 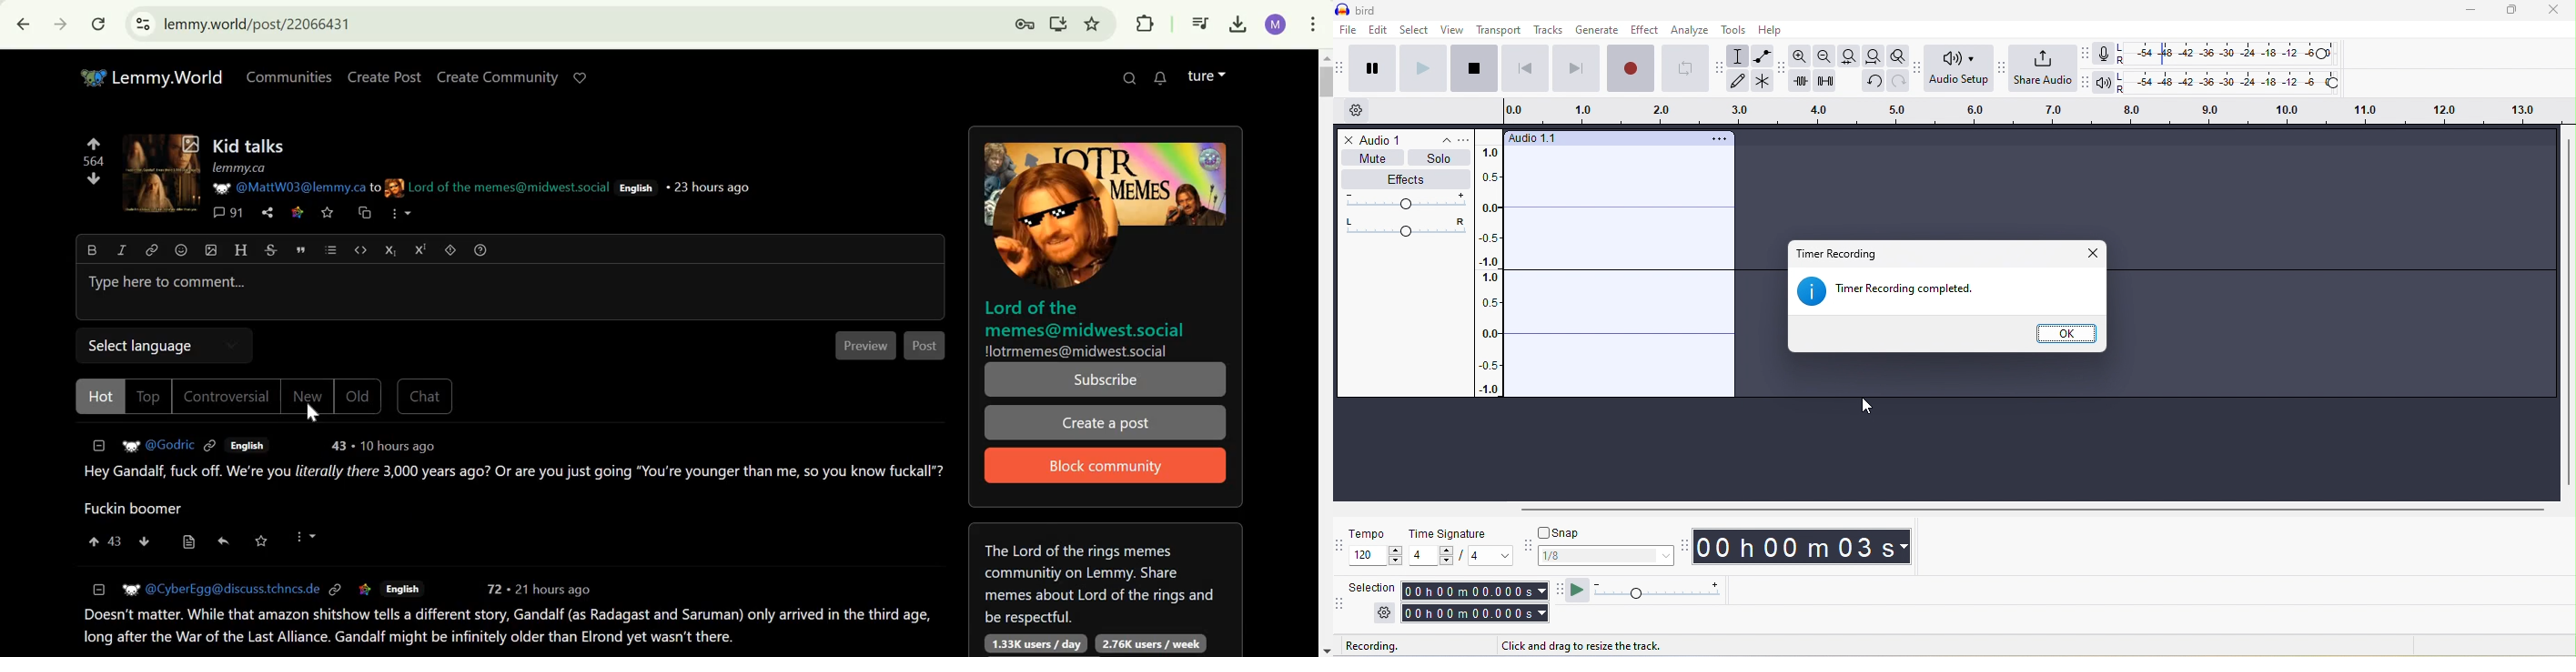 I want to click on skip to end, so click(x=1575, y=68).